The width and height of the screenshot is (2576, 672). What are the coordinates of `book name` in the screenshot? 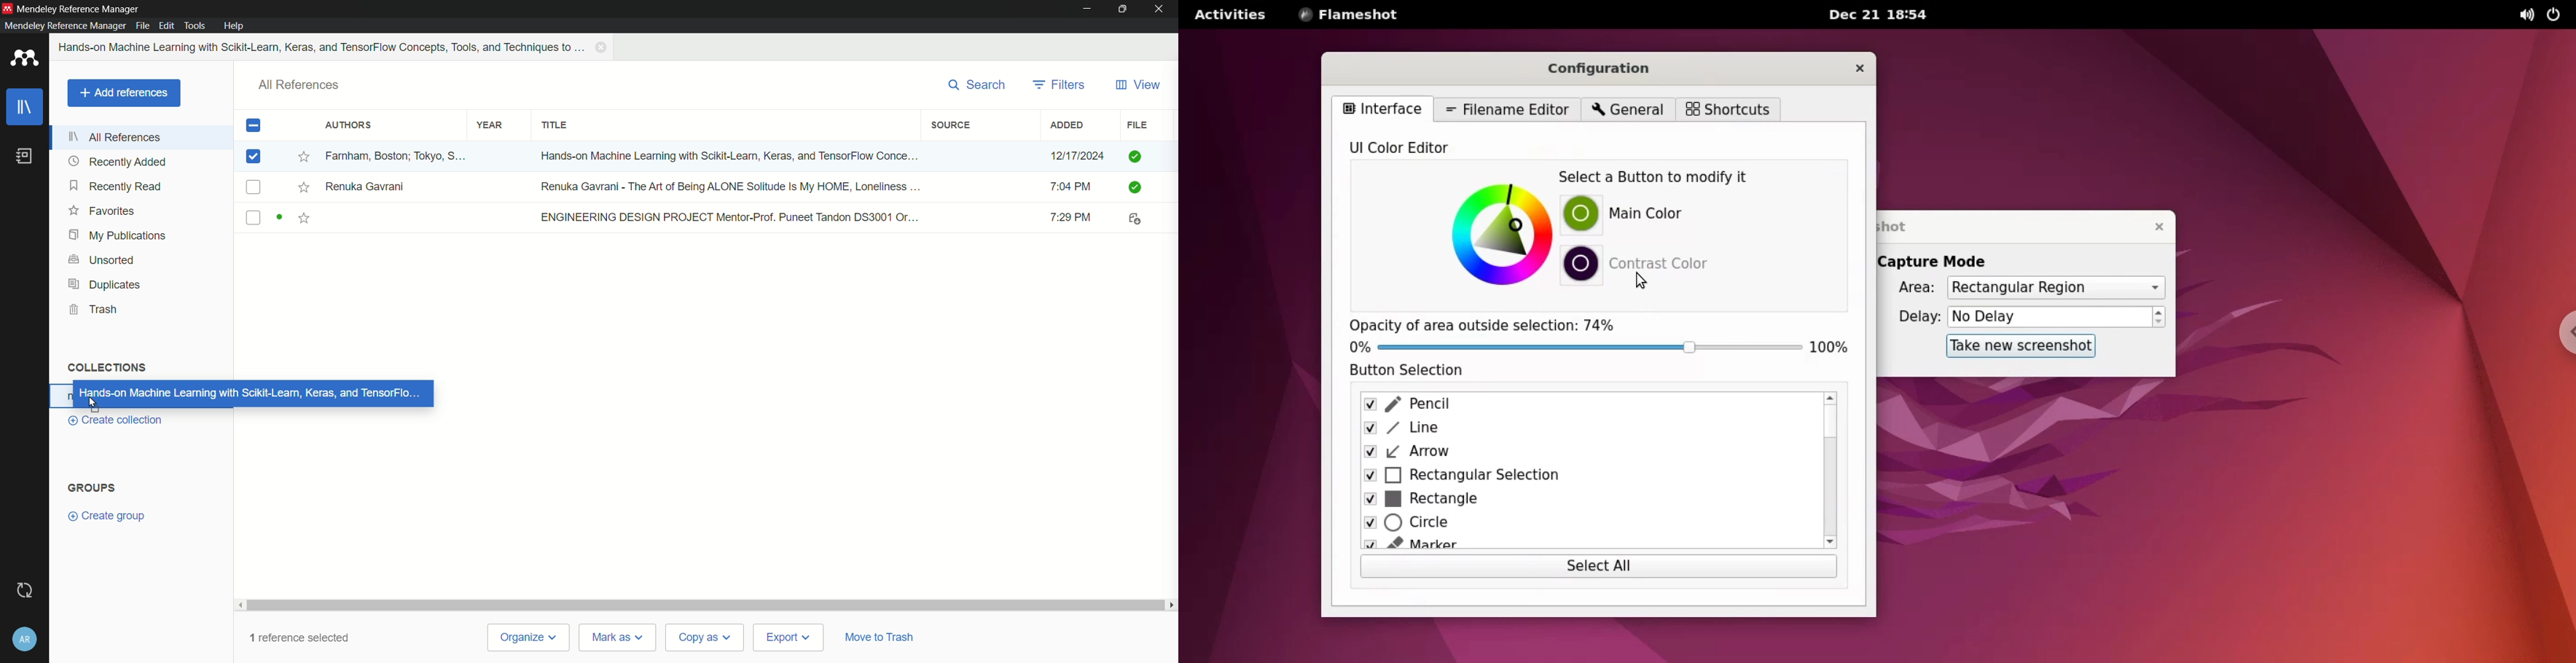 It's located at (323, 47).